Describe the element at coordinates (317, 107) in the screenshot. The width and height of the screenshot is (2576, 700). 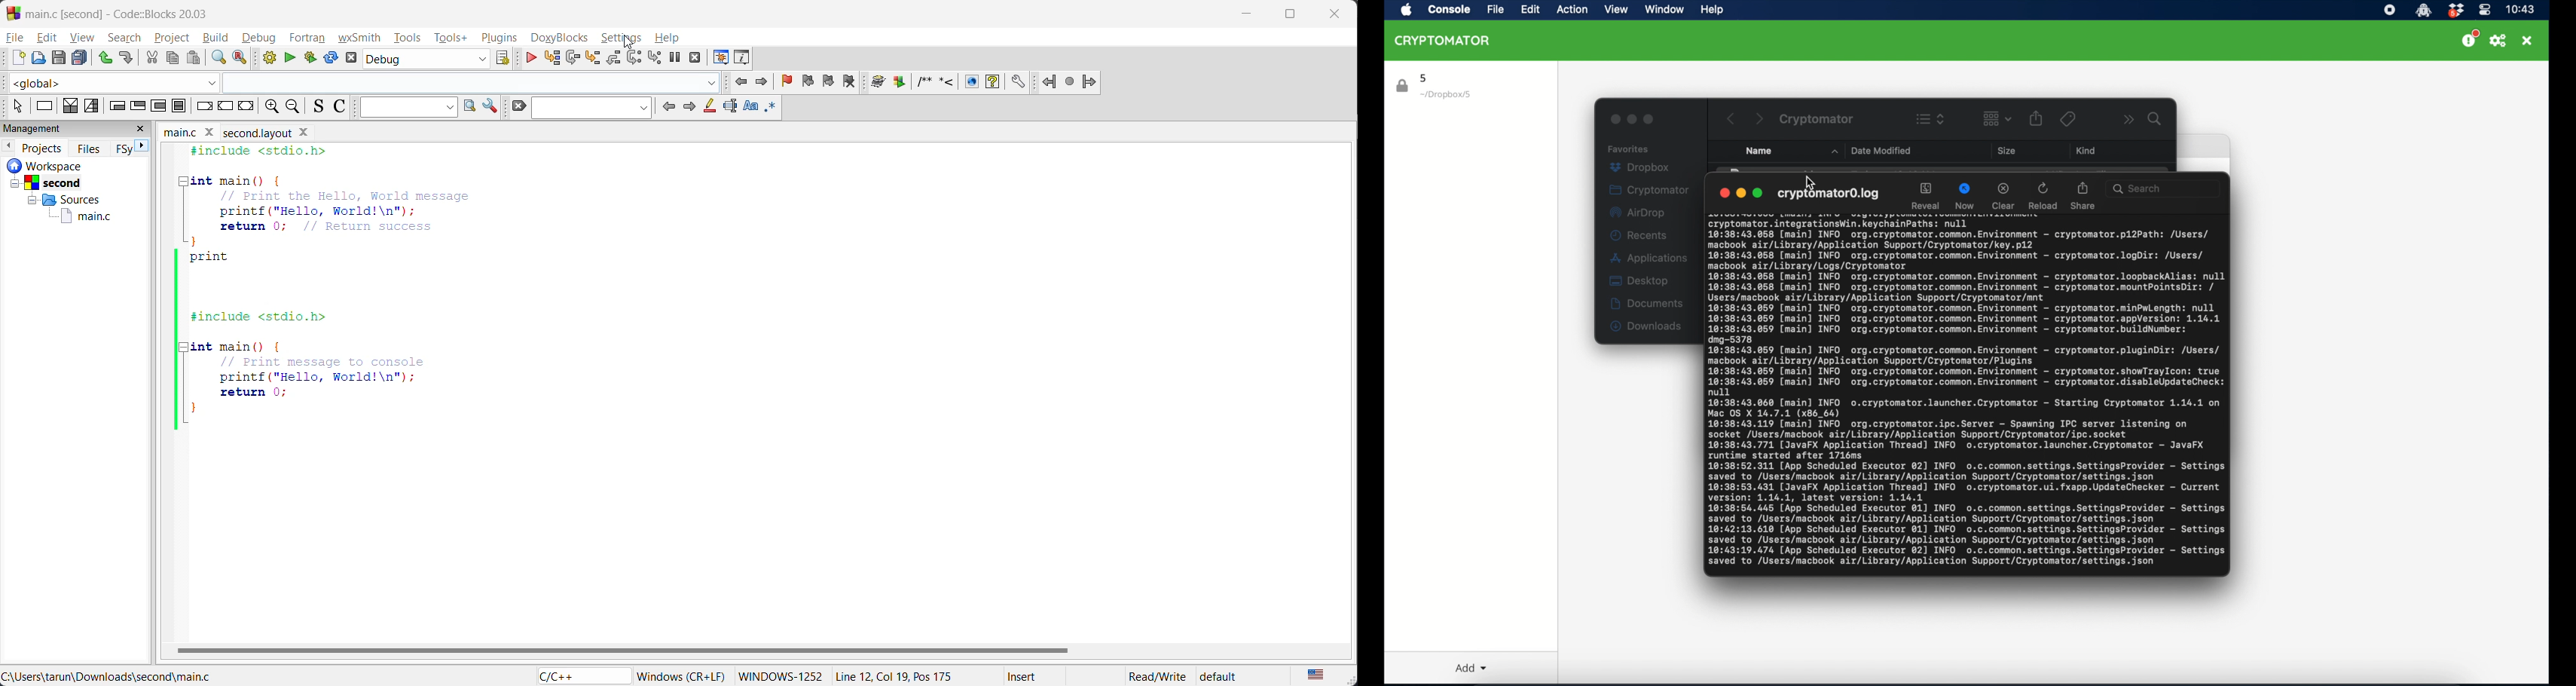
I see `toggle source` at that location.